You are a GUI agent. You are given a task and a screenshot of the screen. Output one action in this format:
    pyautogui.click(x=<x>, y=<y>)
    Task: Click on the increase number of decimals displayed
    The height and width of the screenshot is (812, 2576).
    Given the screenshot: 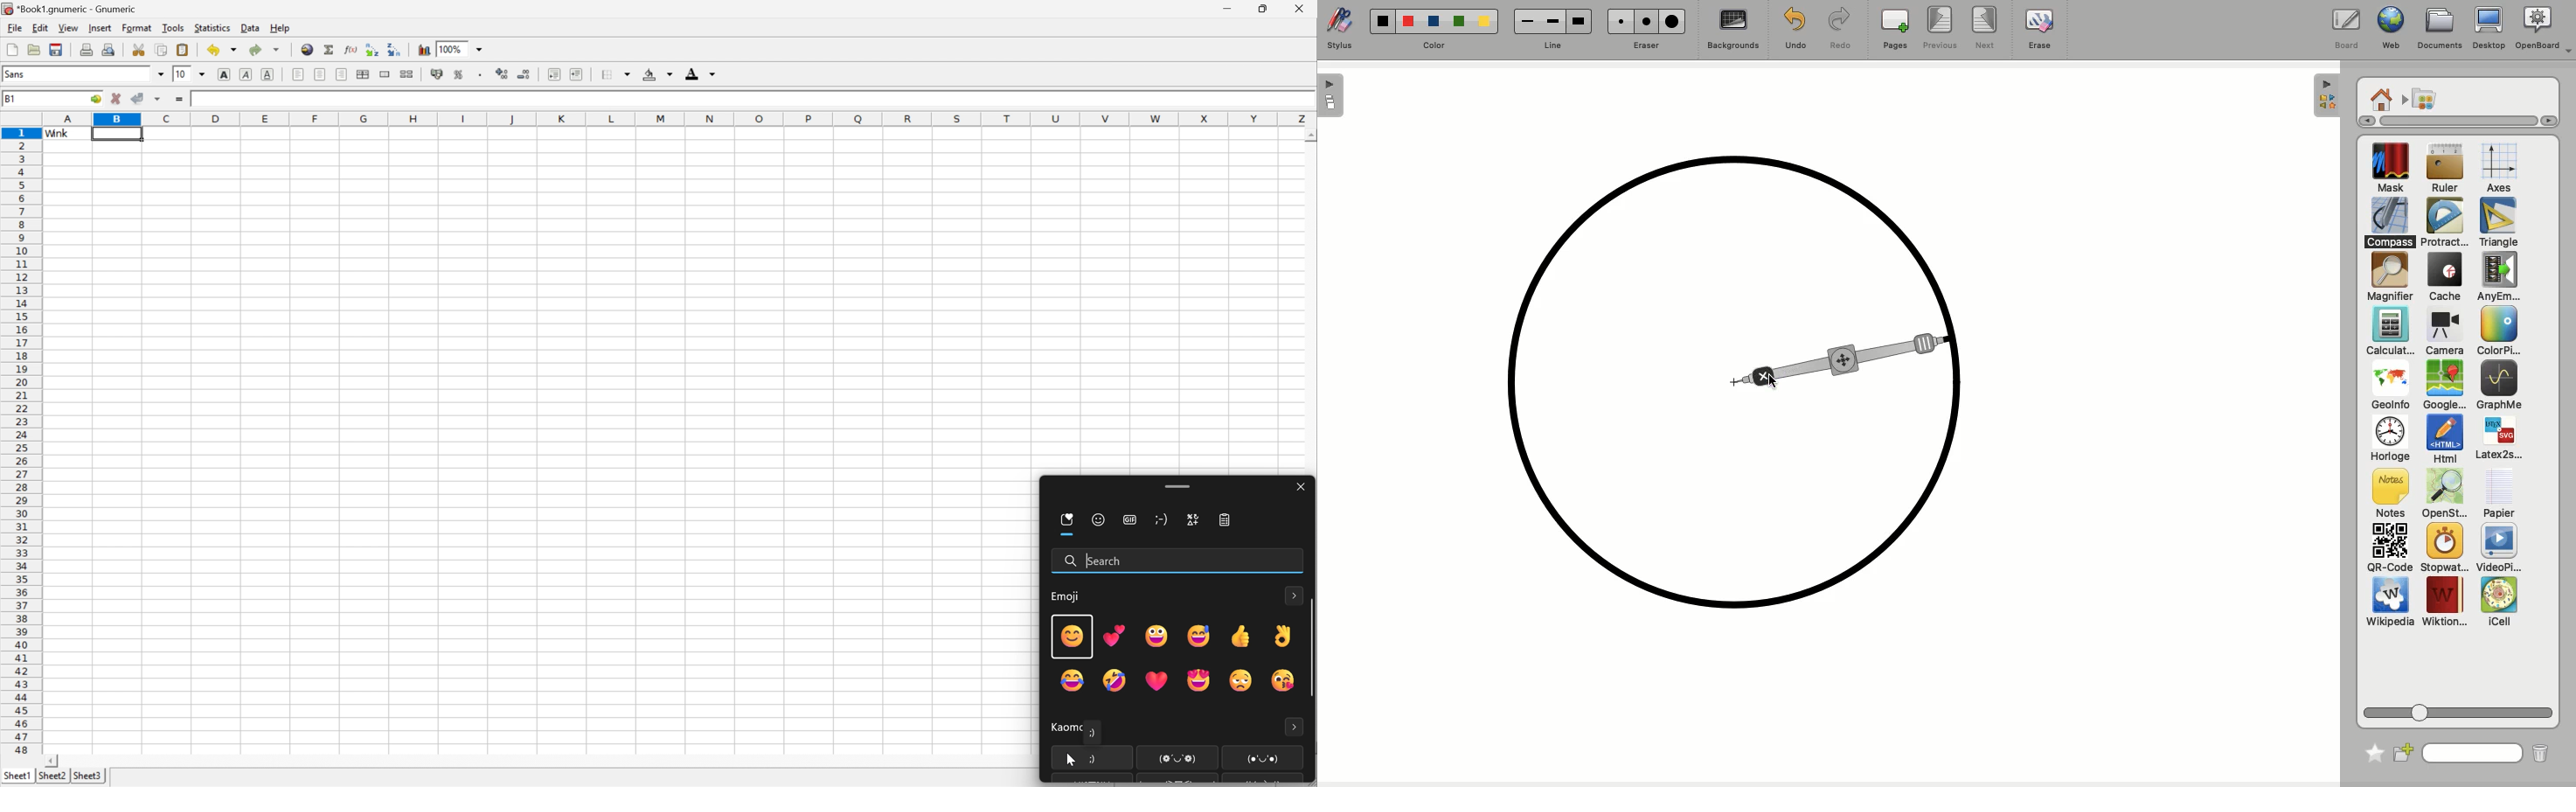 What is the action you would take?
    pyautogui.click(x=499, y=74)
    